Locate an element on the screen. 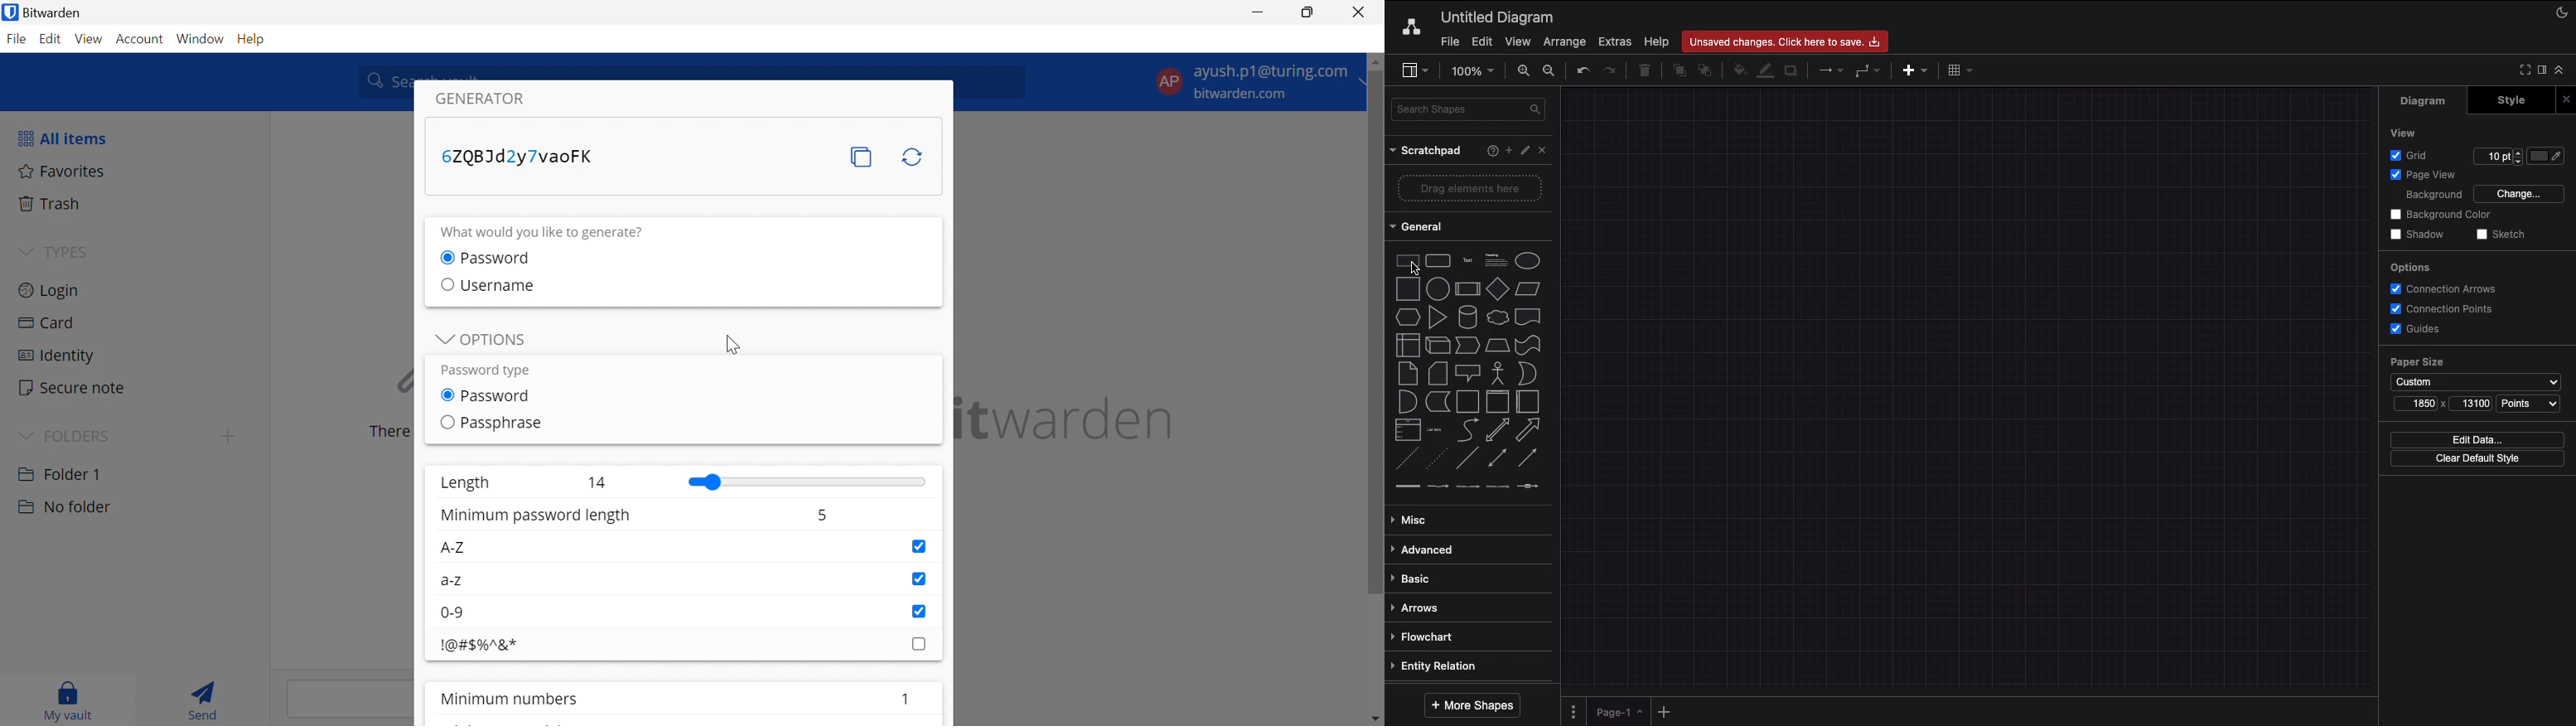  Basic is located at coordinates (1421, 580).